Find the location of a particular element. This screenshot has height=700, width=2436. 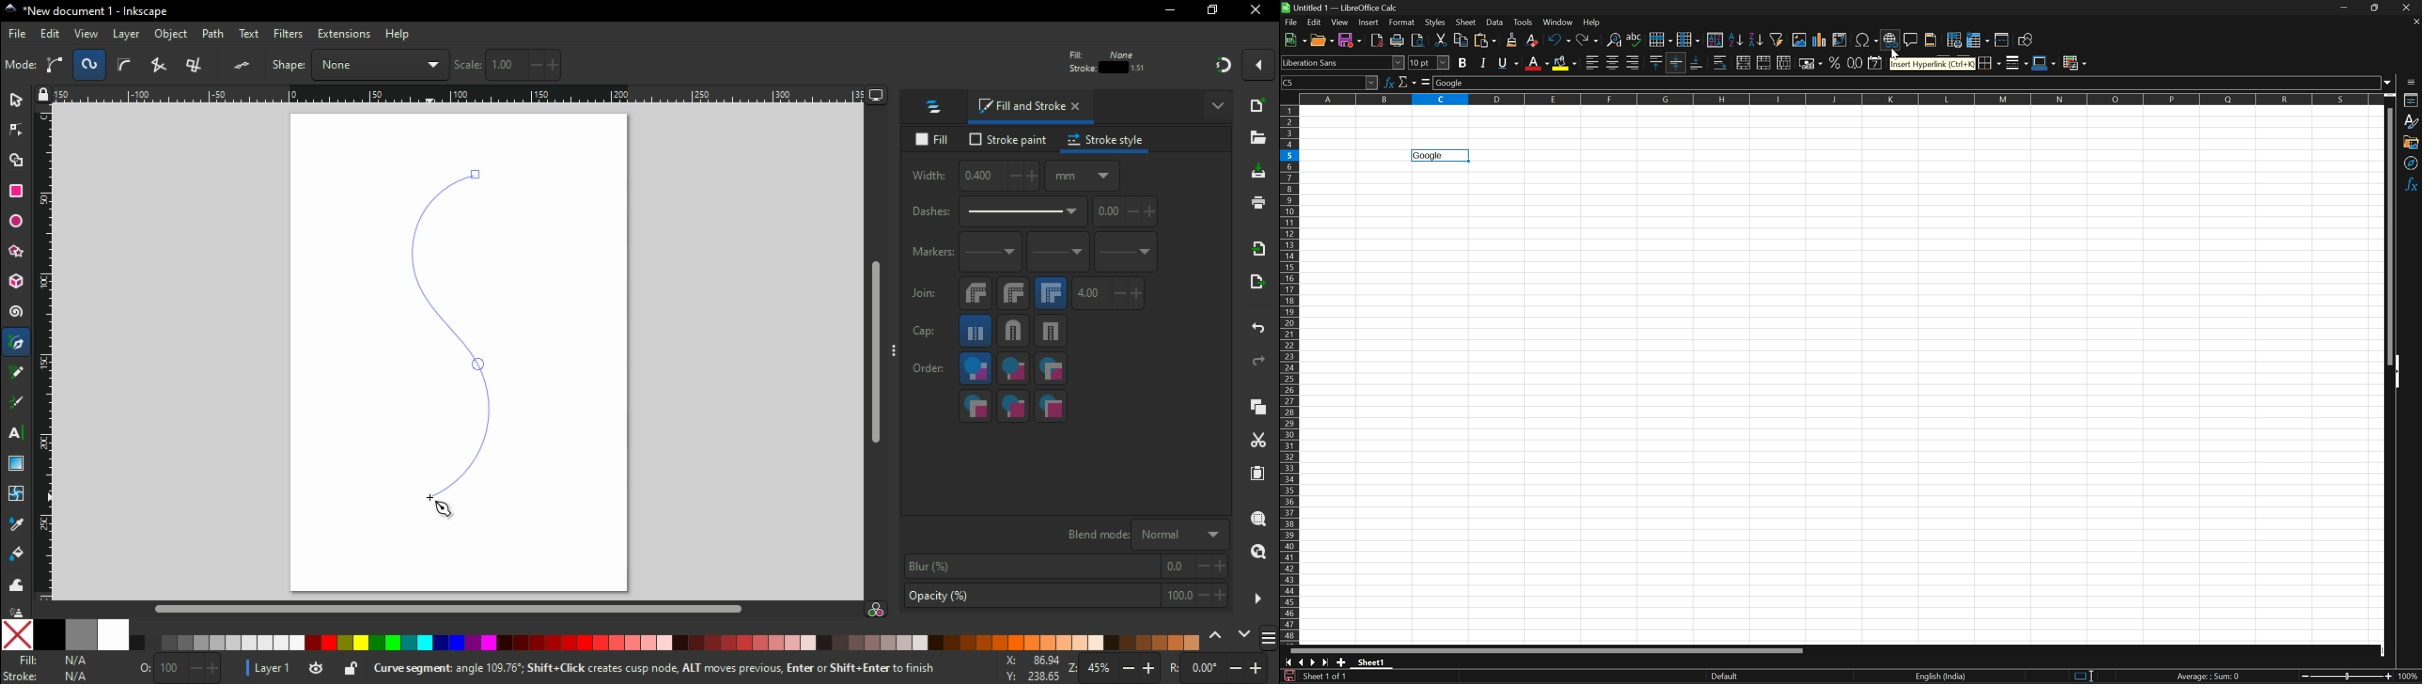

Scroll to first sheet is located at coordinates (1288, 663).